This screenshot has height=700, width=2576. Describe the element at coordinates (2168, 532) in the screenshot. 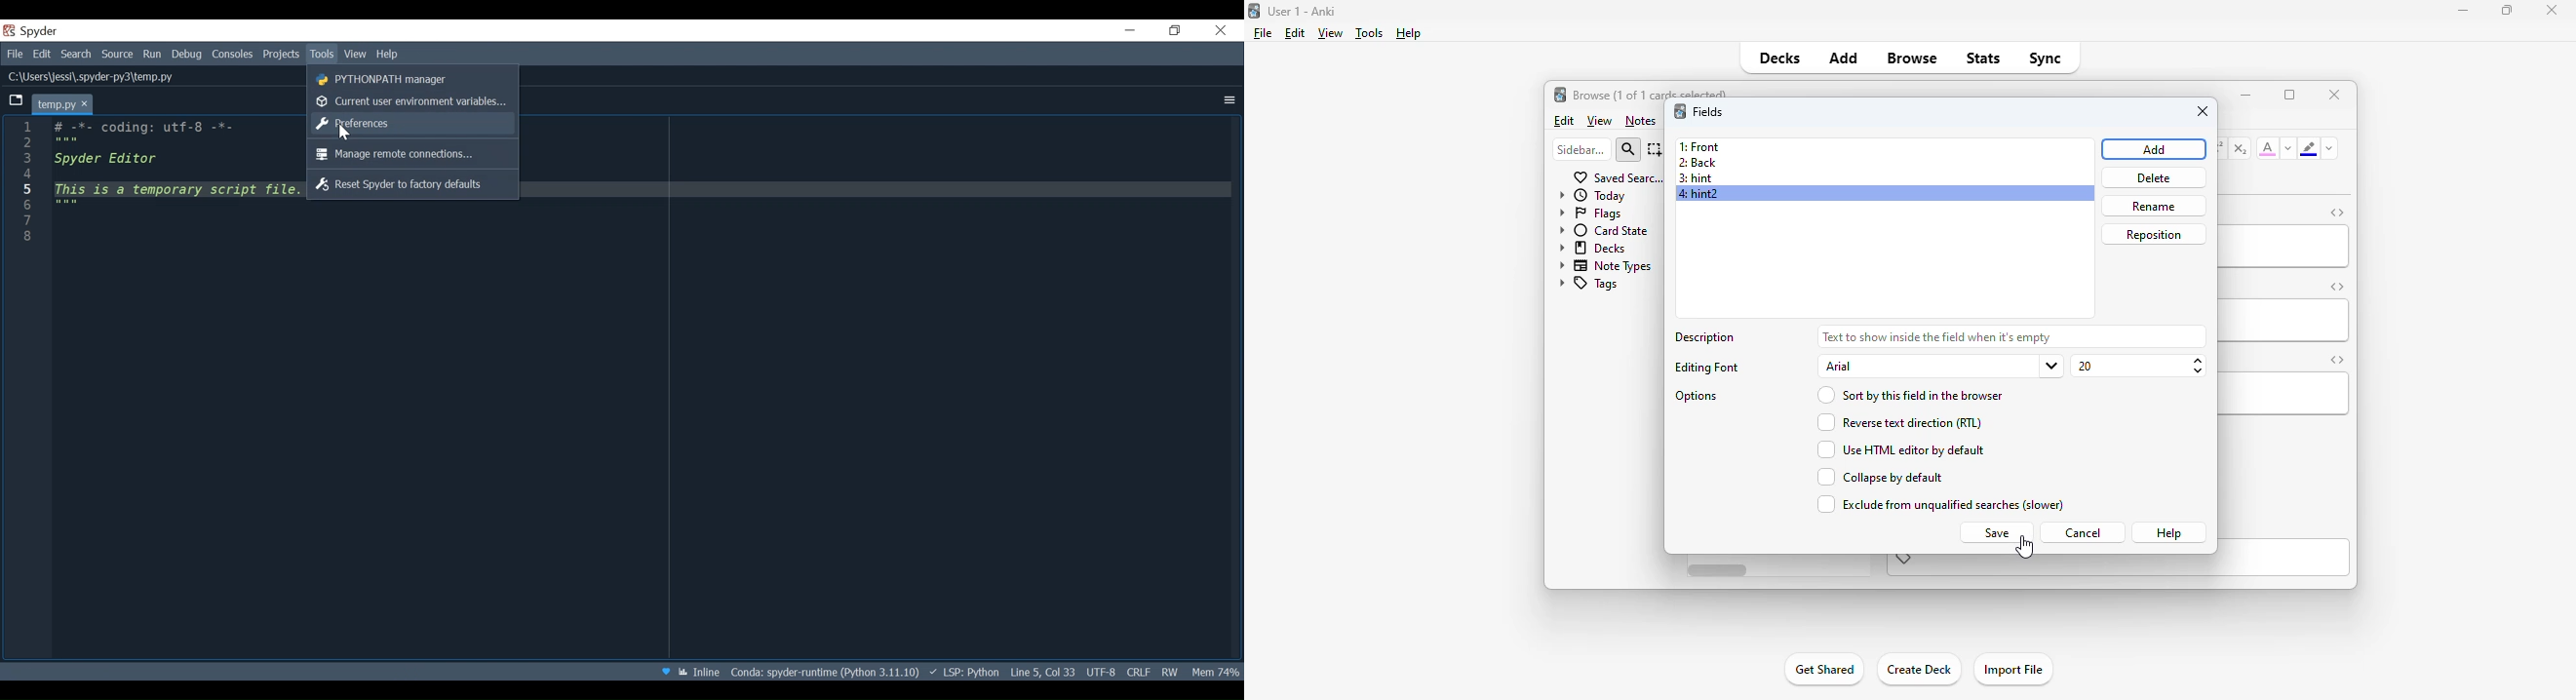

I see `help` at that location.